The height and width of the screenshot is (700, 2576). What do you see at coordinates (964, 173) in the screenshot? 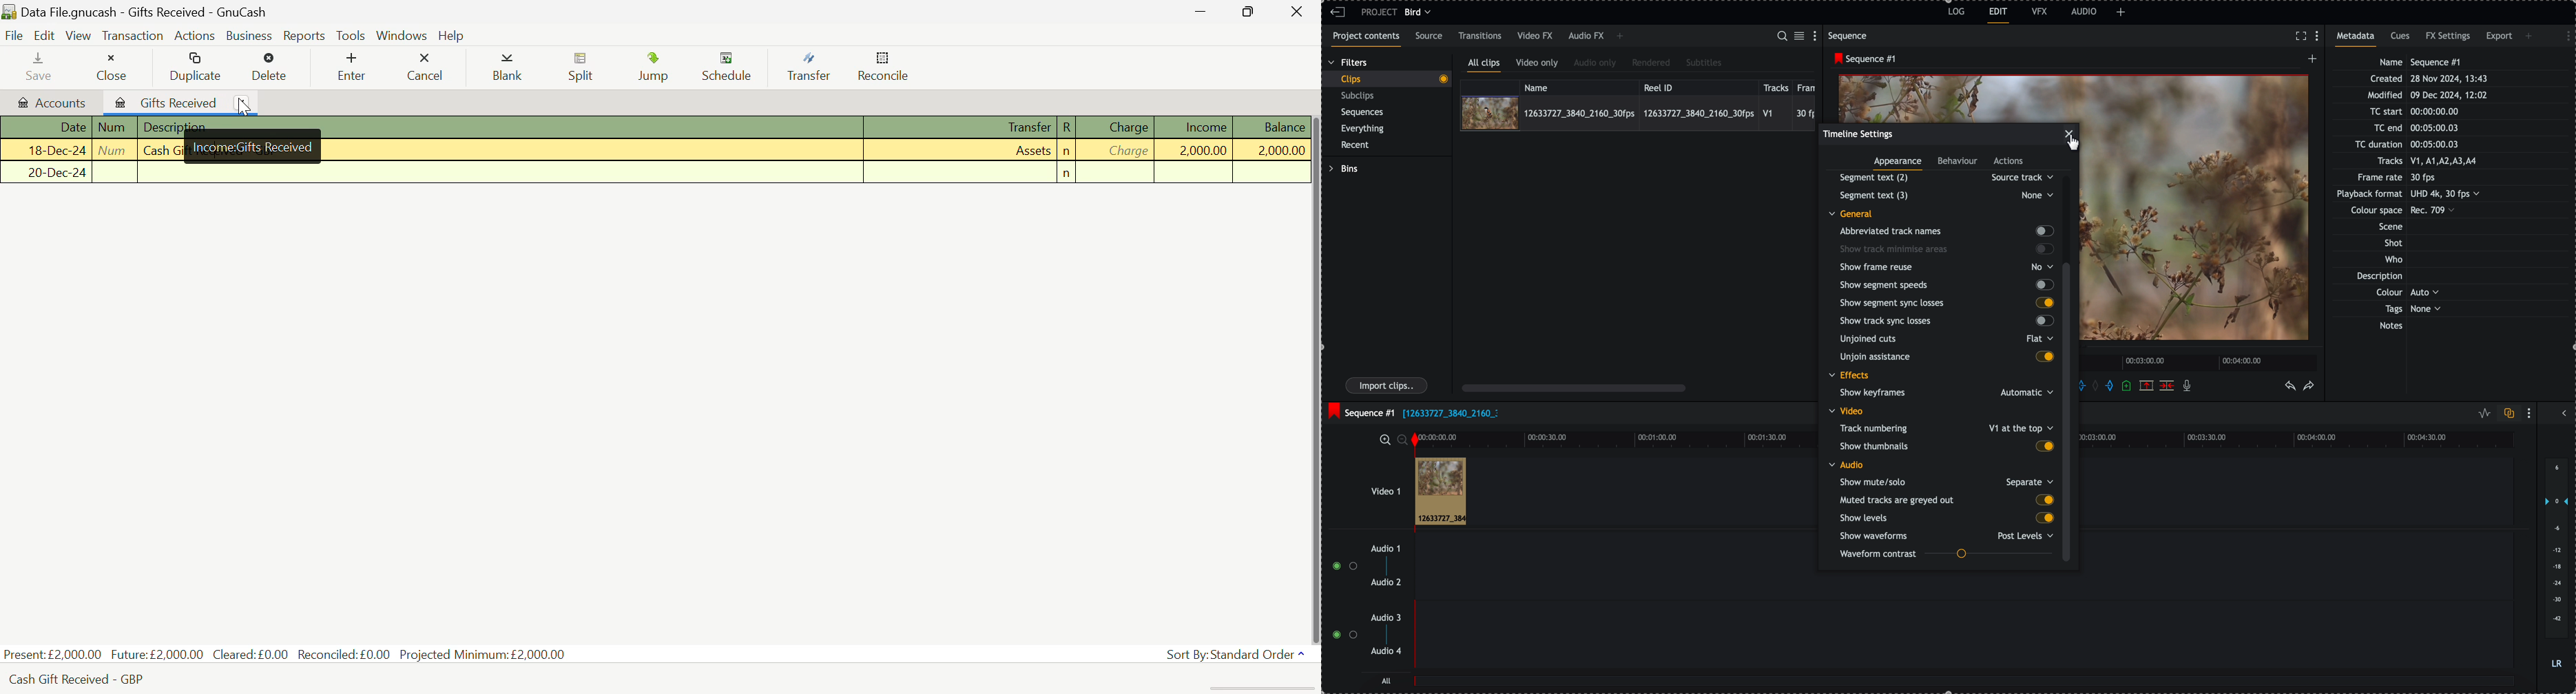
I see `Transfer` at bounding box center [964, 173].